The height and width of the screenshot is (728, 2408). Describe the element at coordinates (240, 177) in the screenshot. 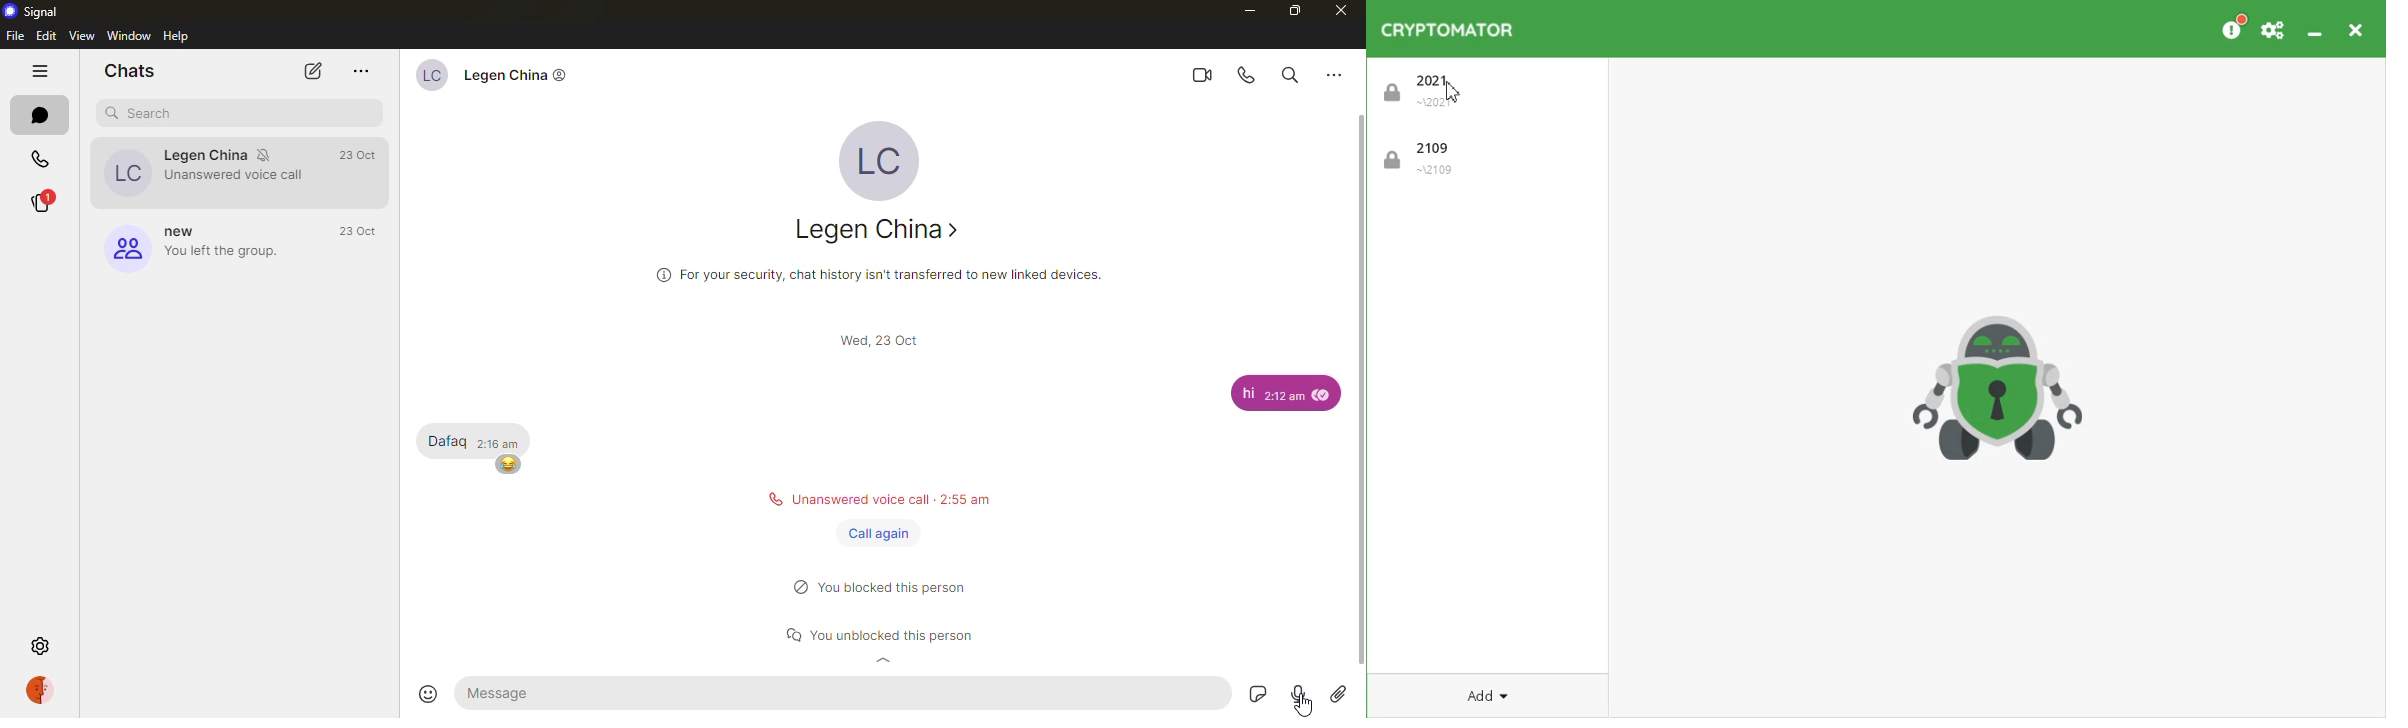

I see `Unanswered voice call` at that location.